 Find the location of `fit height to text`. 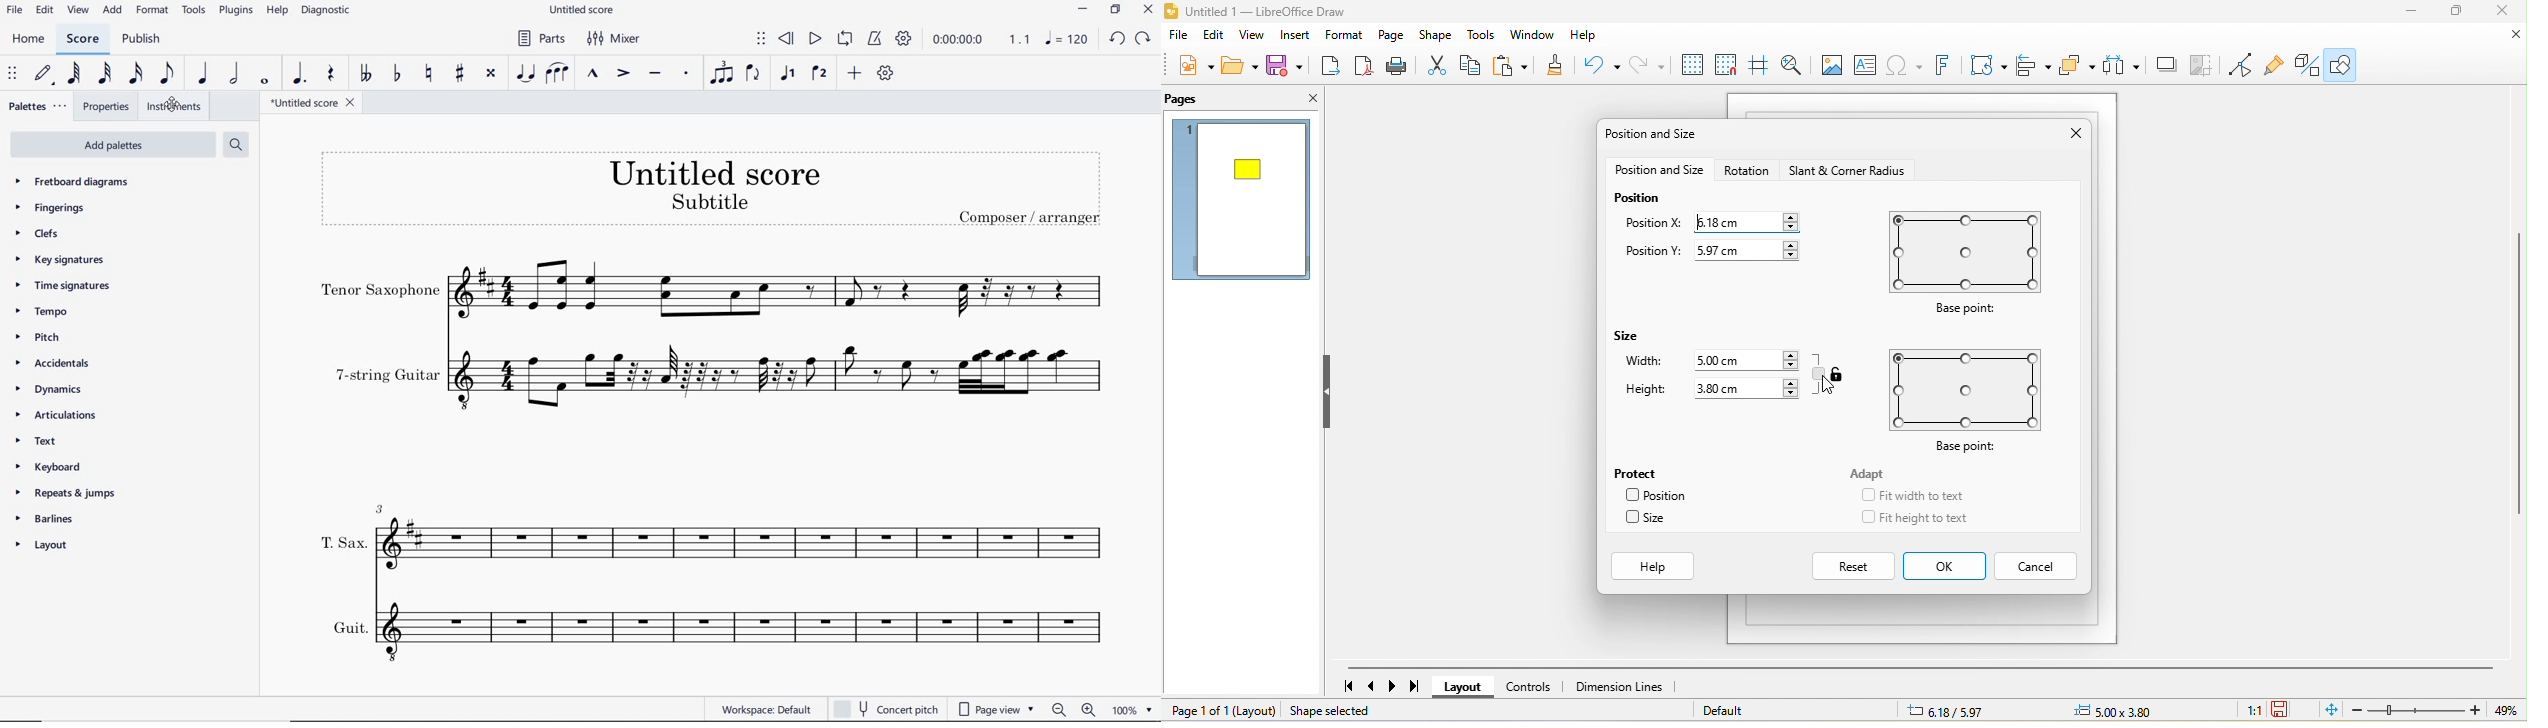

fit height to text is located at coordinates (1914, 518).